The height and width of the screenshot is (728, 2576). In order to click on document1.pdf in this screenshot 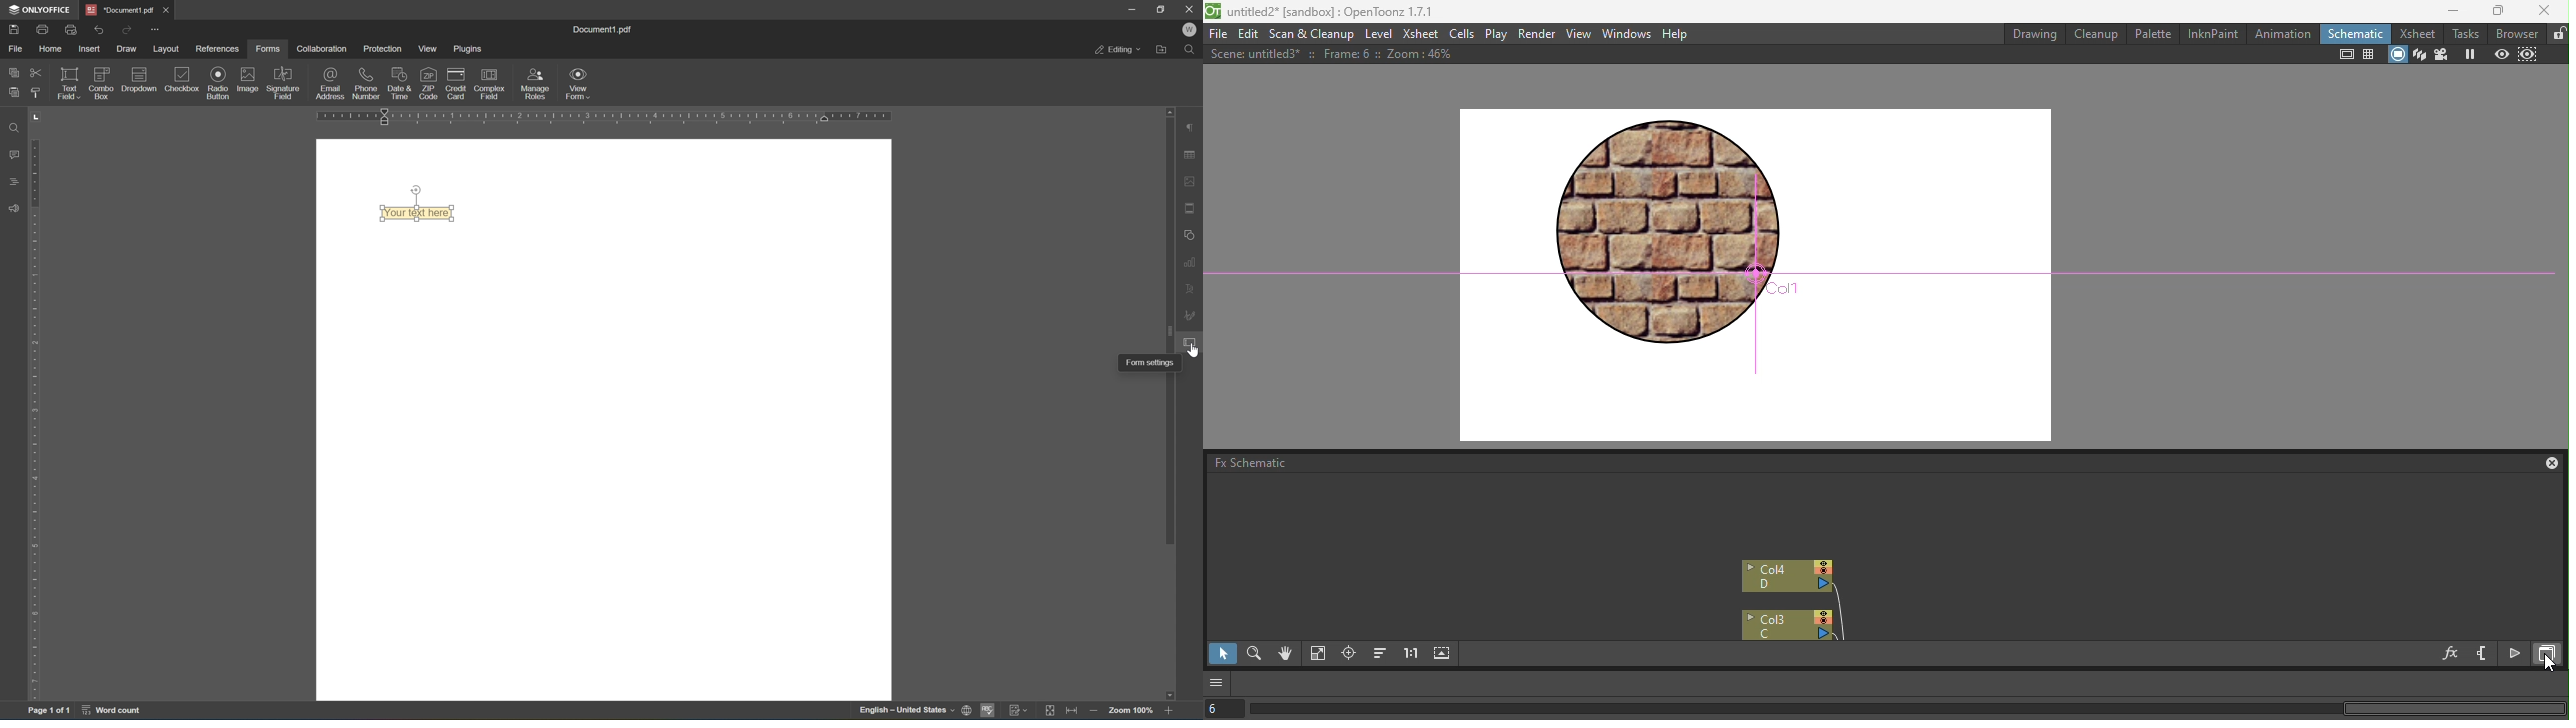, I will do `click(117, 8)`.